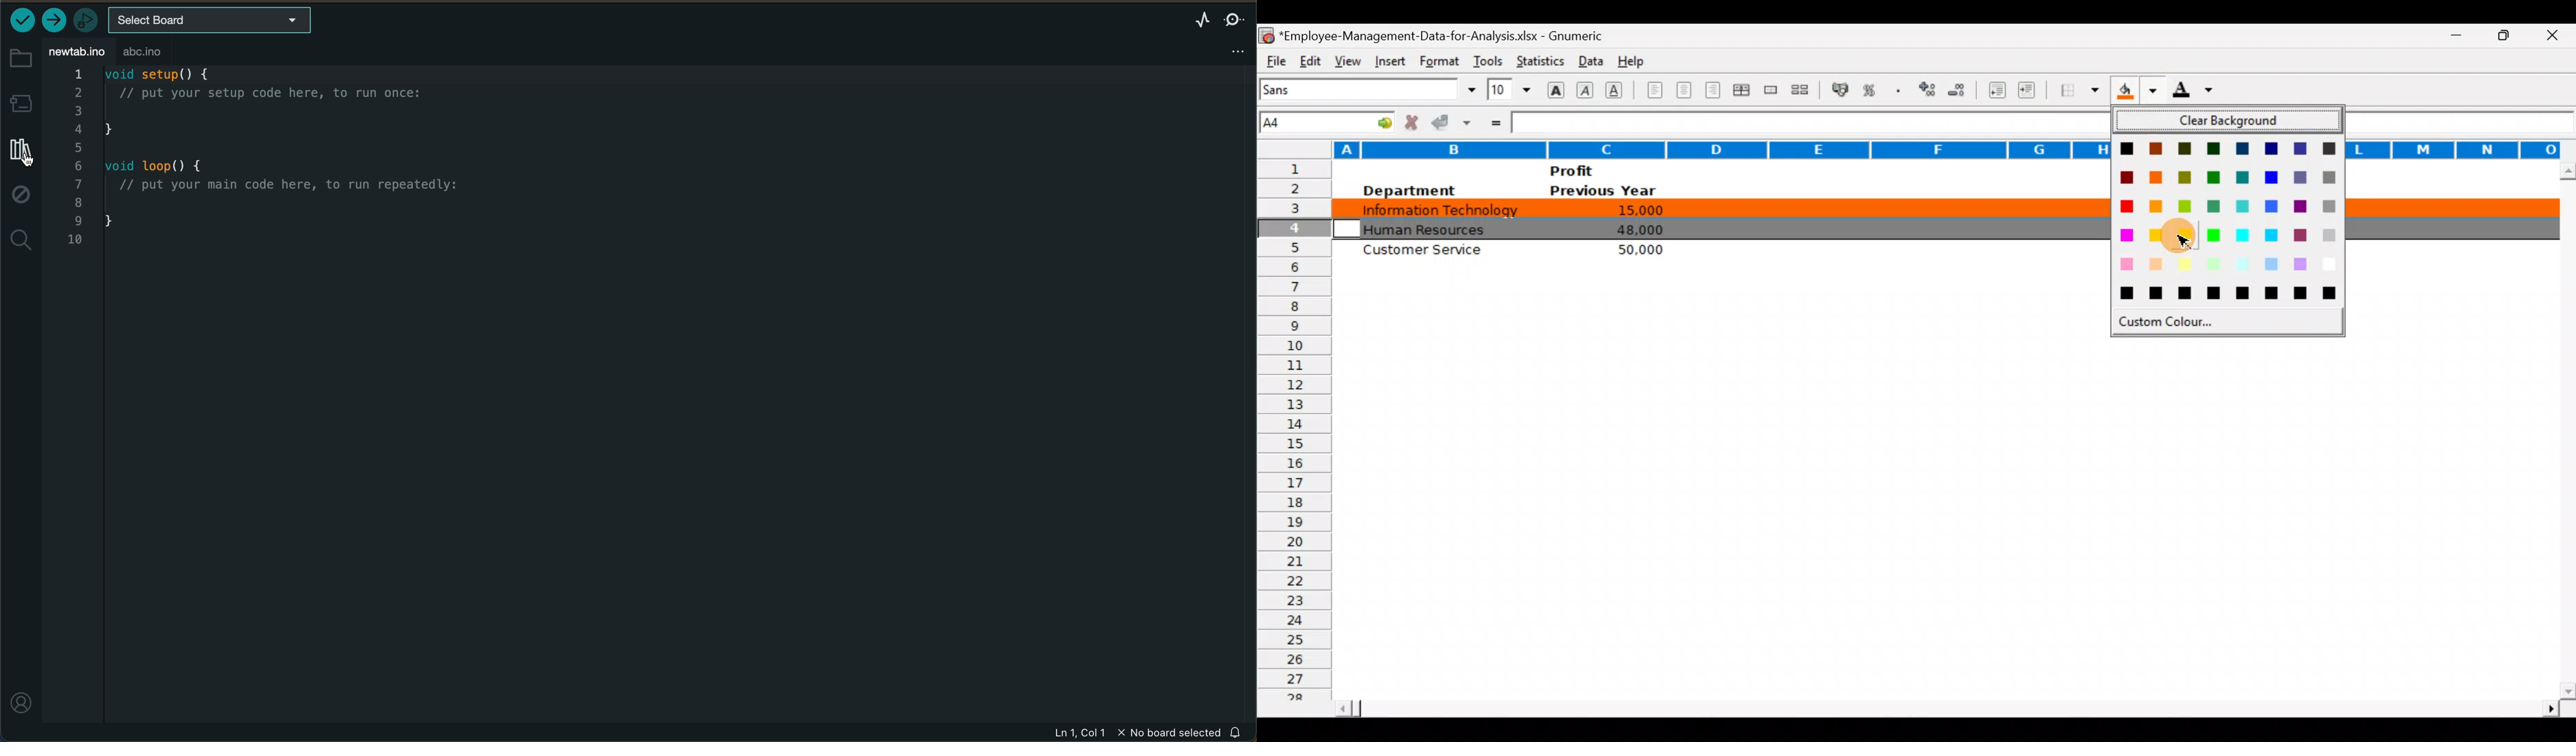 The image size is (2576, 756). Describe the element at coordinates (1509, 89) in the screenshot. I see `Font size` at that location.